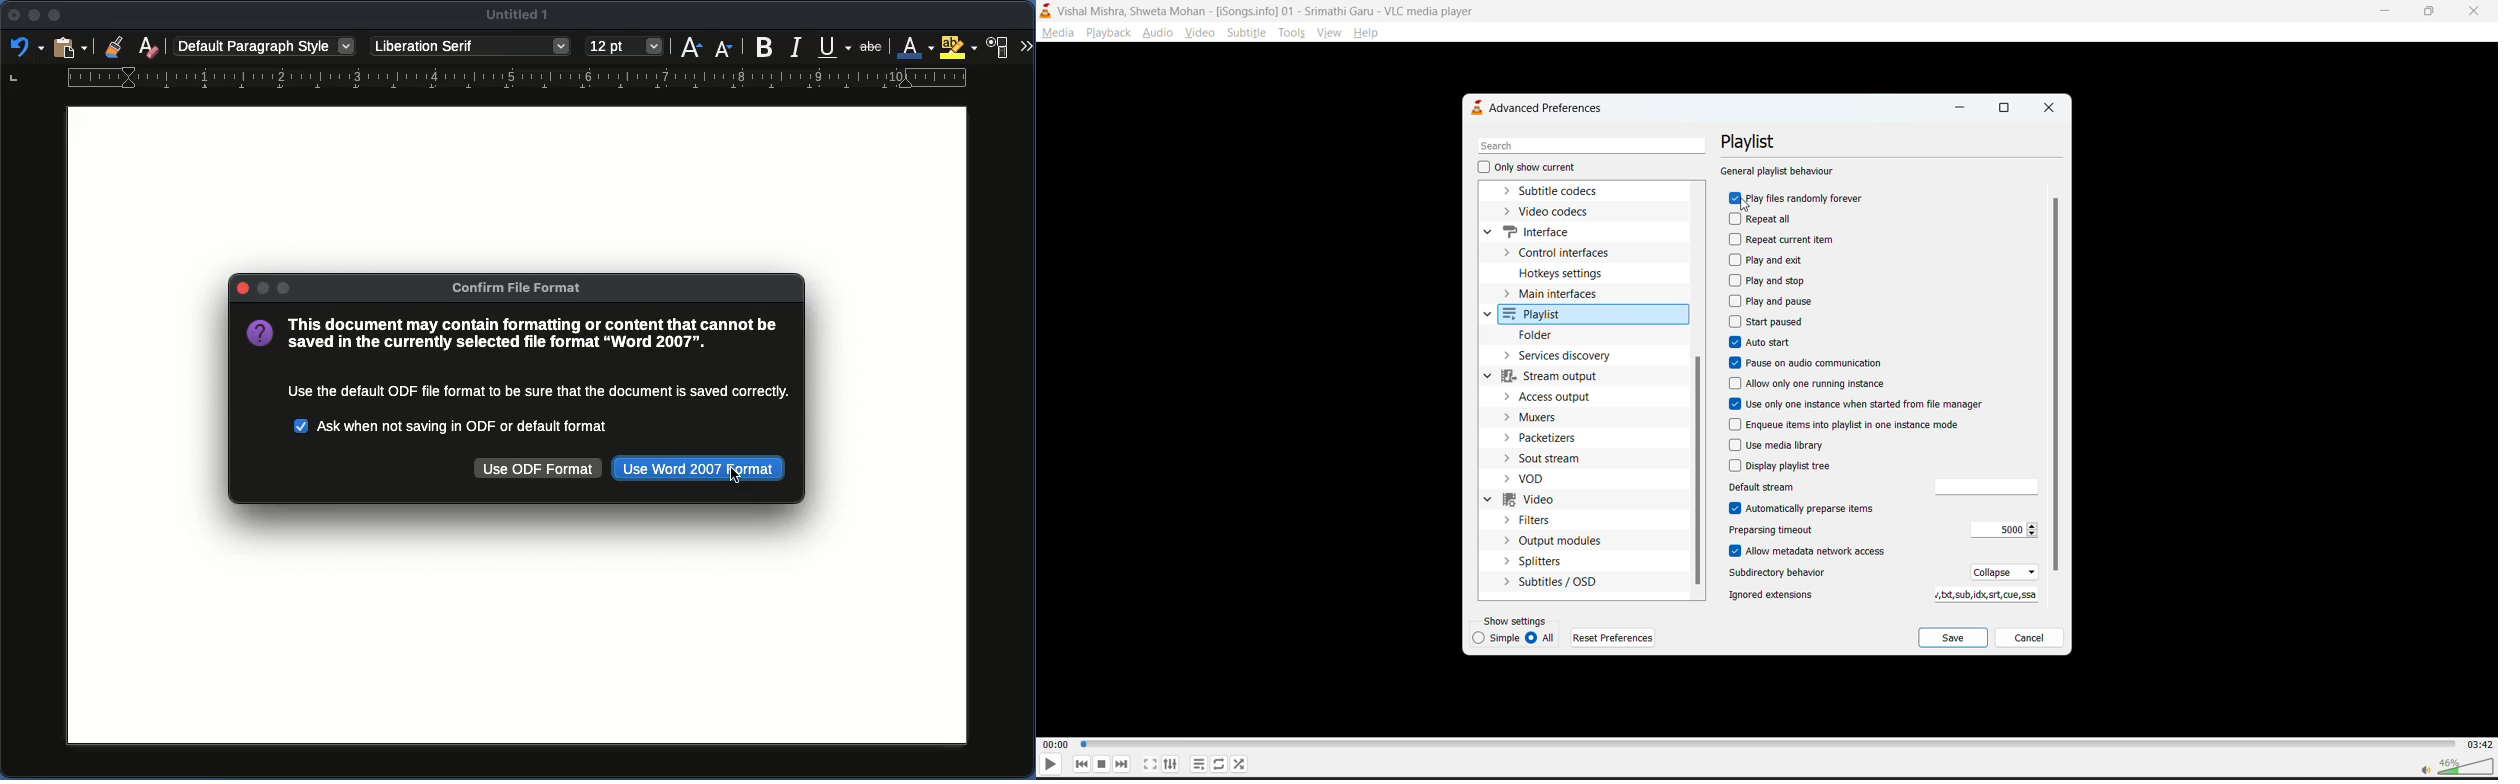 The height and width of the screenshot is (784, 2520). I want to click on Minimize, so click(35, 18).